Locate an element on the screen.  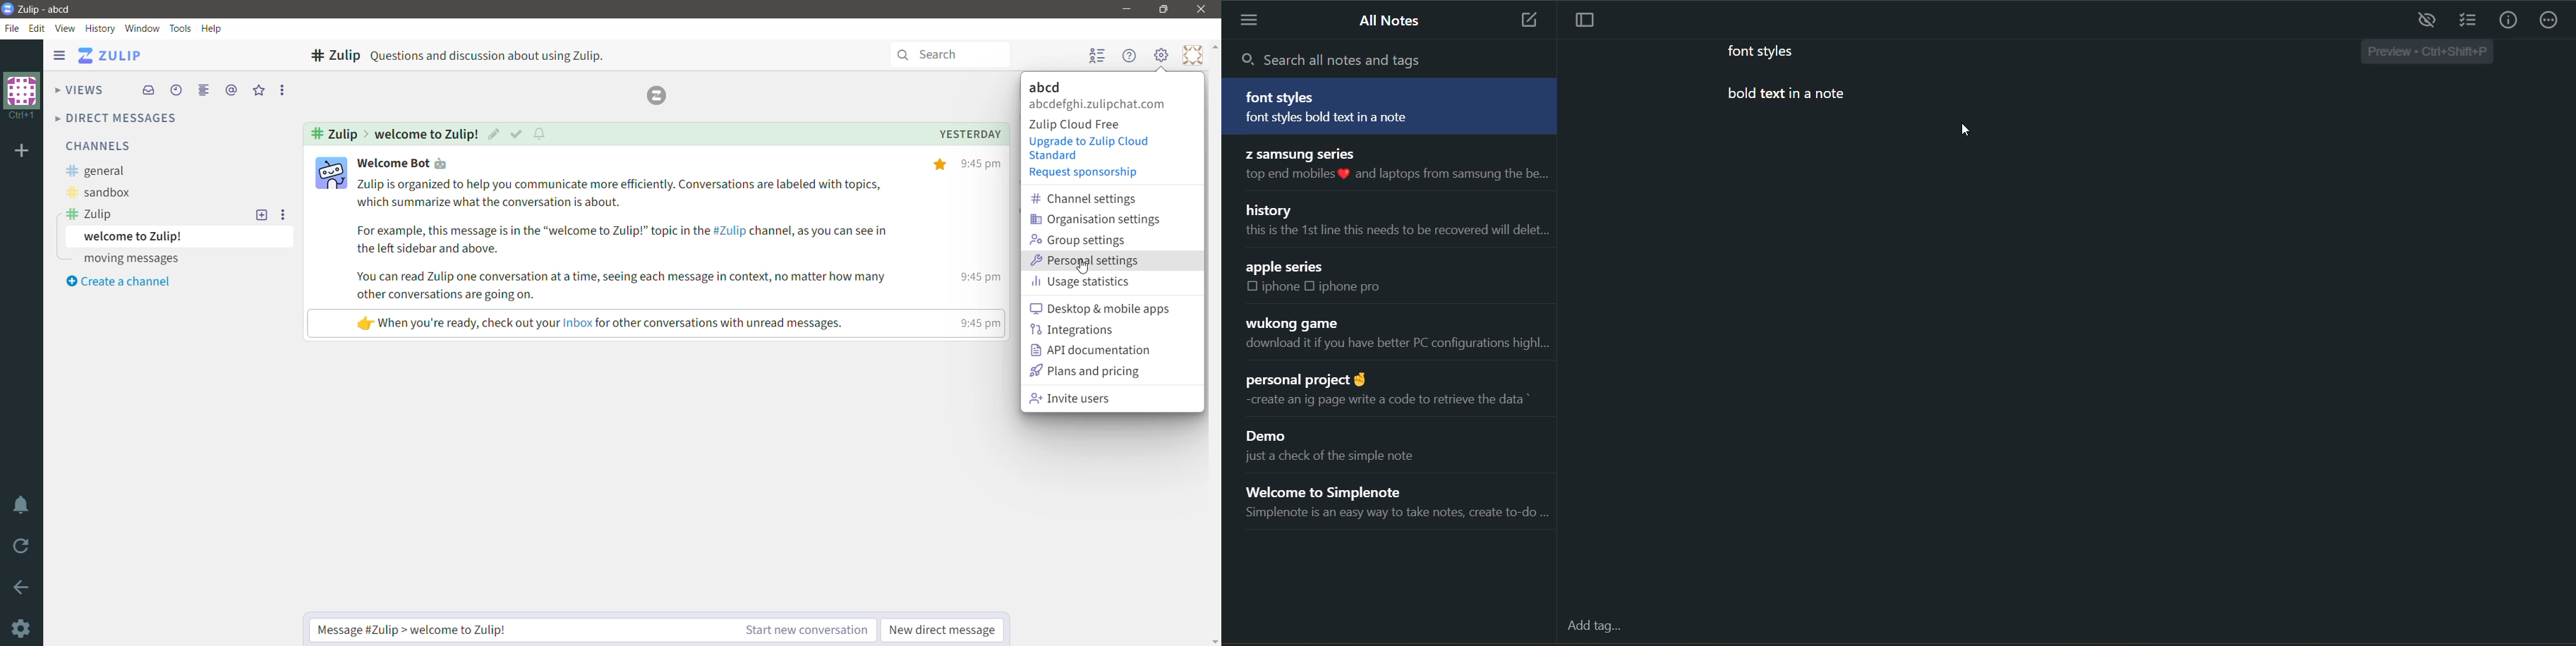
Help Menu is located at coordinates (1130, 56).